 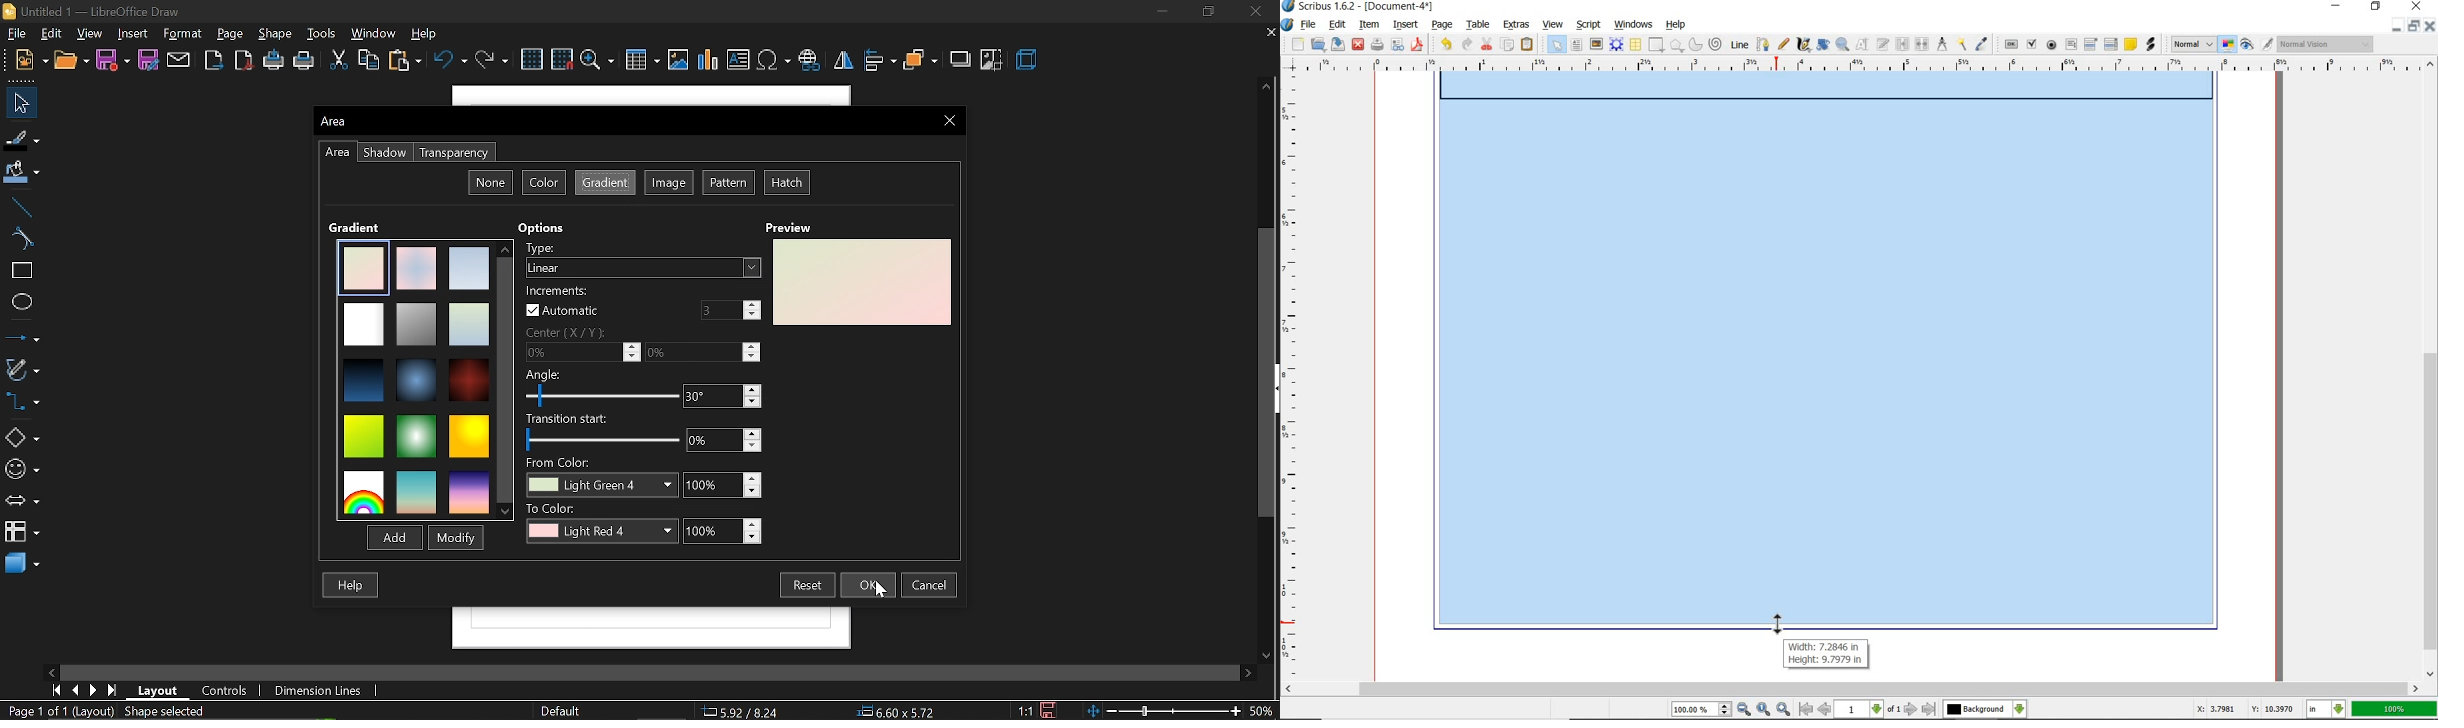 I want to click on close, so click(x=950, y=120).